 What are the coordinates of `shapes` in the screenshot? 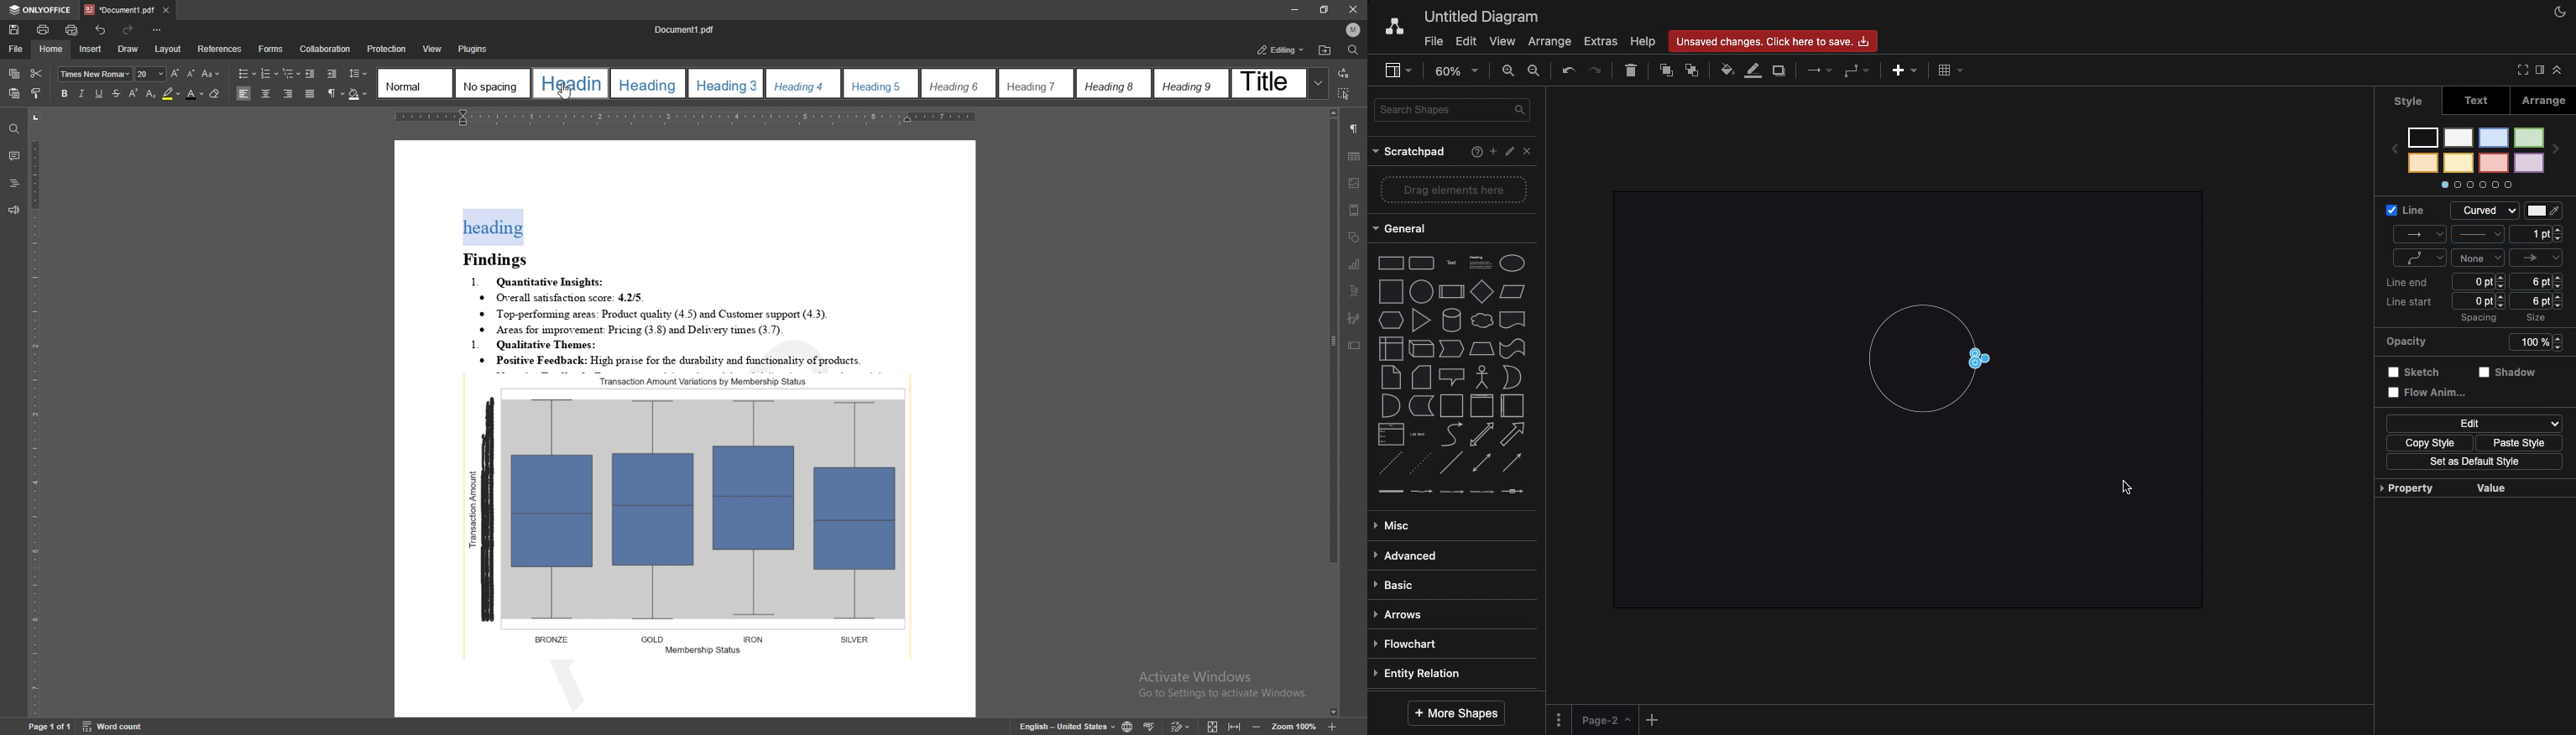 It's located at (1356, 238).